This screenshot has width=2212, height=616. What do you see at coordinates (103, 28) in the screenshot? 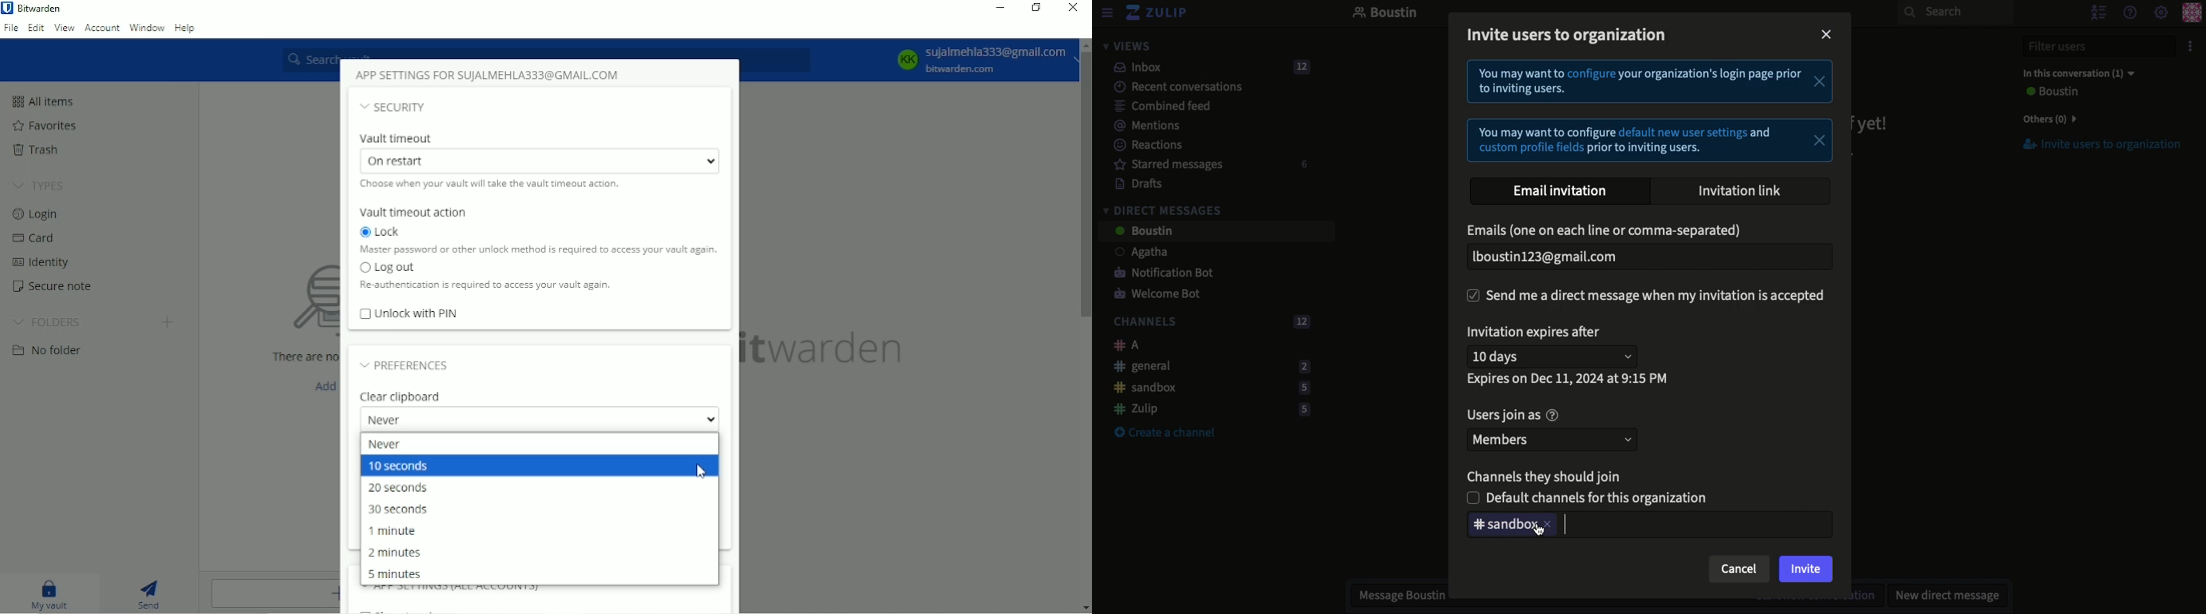
I see `Account` at bounding box center [103, 28].